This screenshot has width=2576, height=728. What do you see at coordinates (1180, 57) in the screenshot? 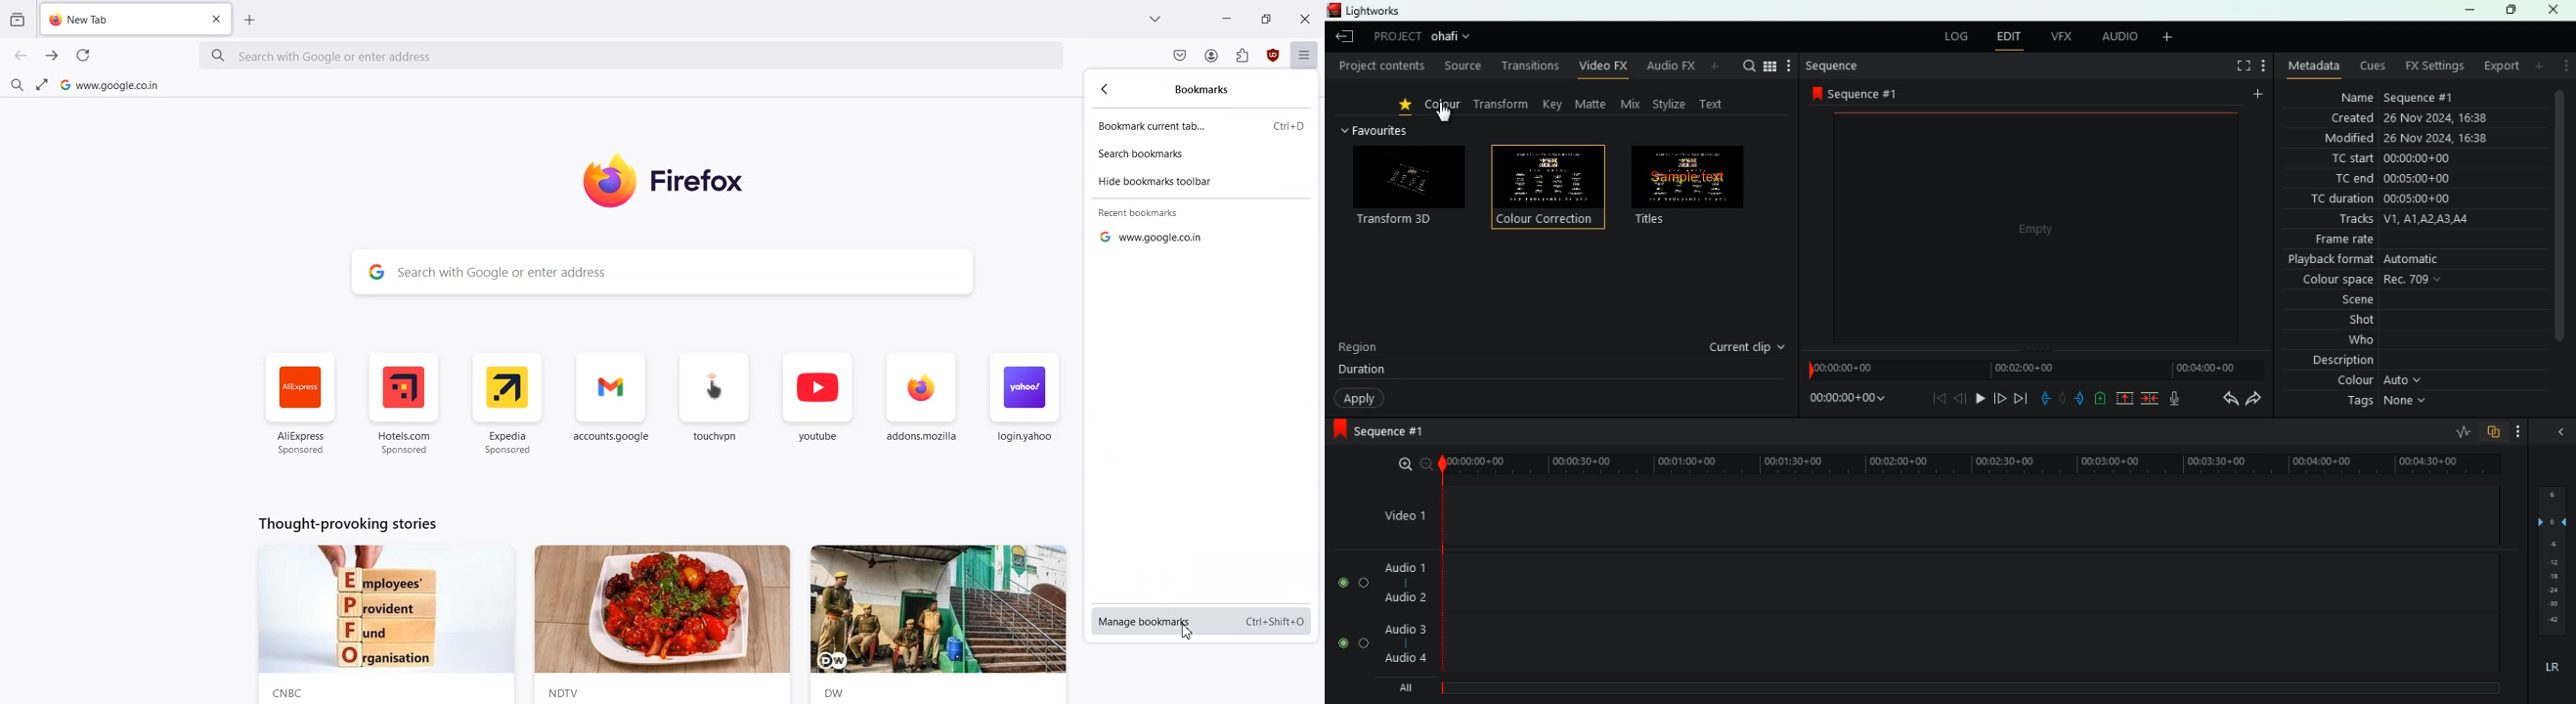
I see `Save to pocket` at bounding box center [1180, 57].